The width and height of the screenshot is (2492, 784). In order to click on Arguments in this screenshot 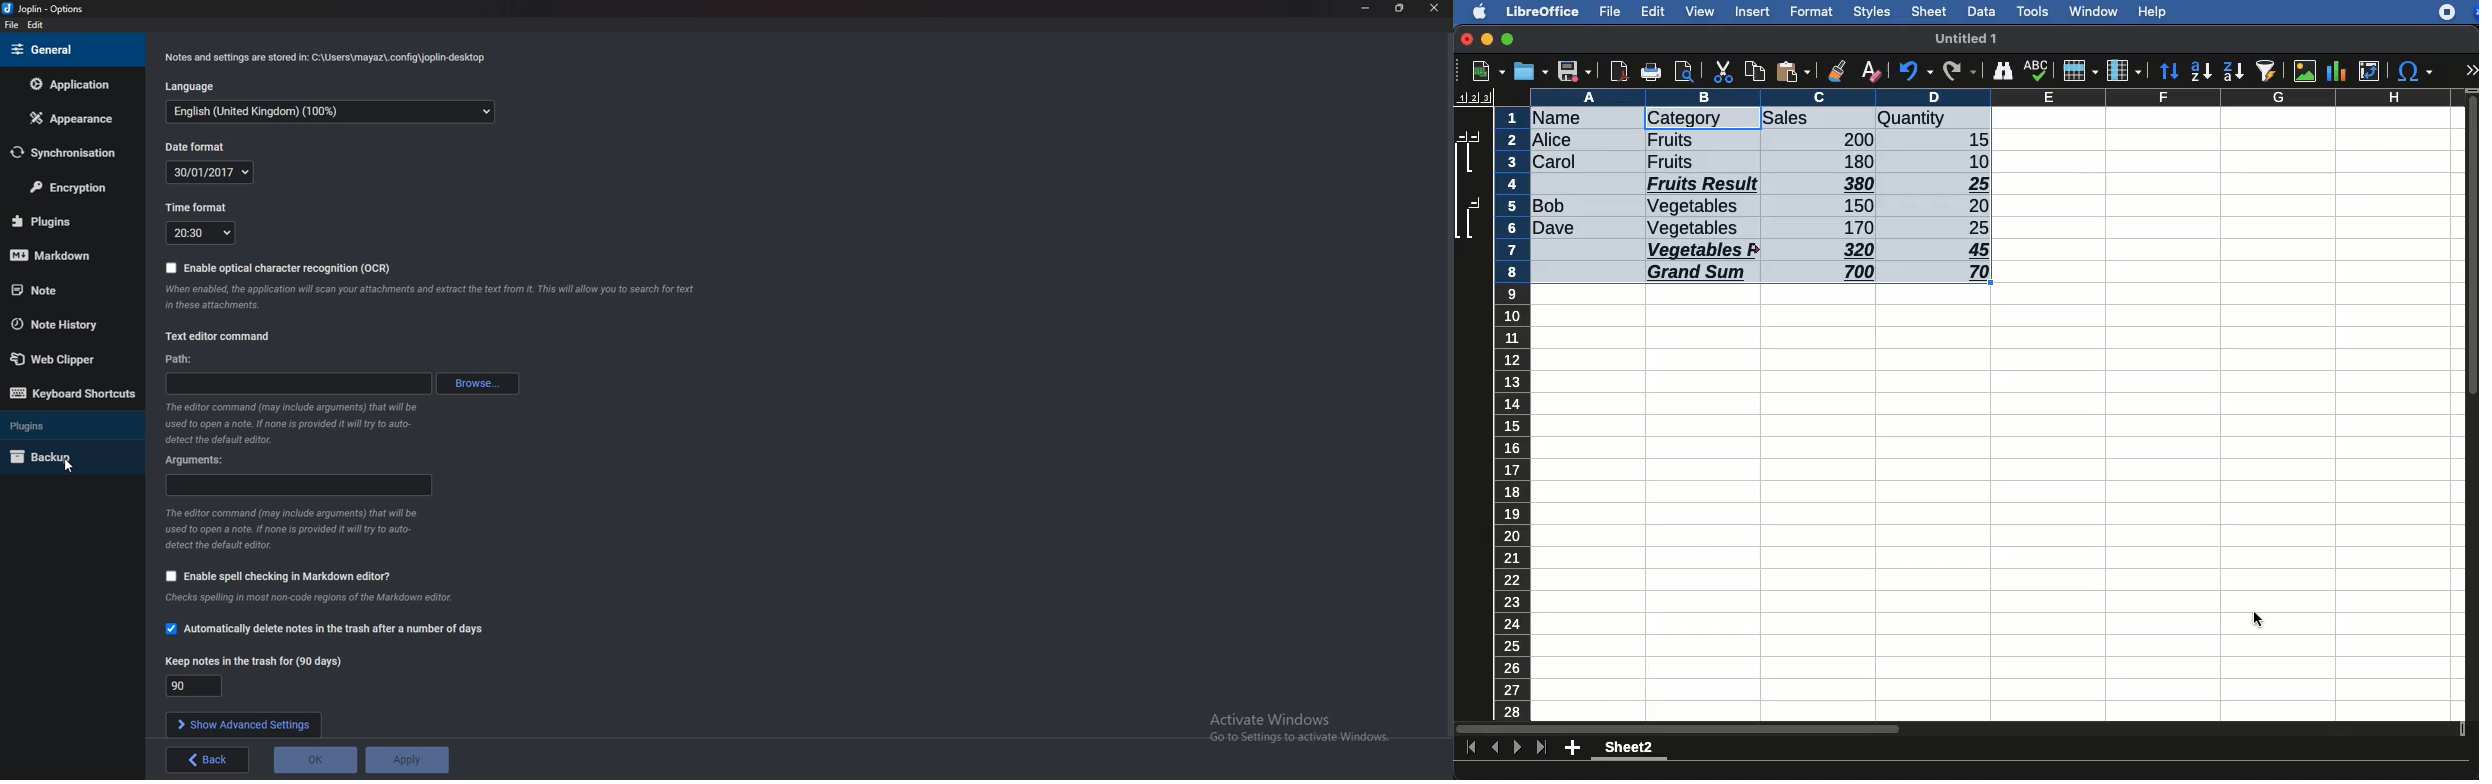, I will do `click(297, 485)`.